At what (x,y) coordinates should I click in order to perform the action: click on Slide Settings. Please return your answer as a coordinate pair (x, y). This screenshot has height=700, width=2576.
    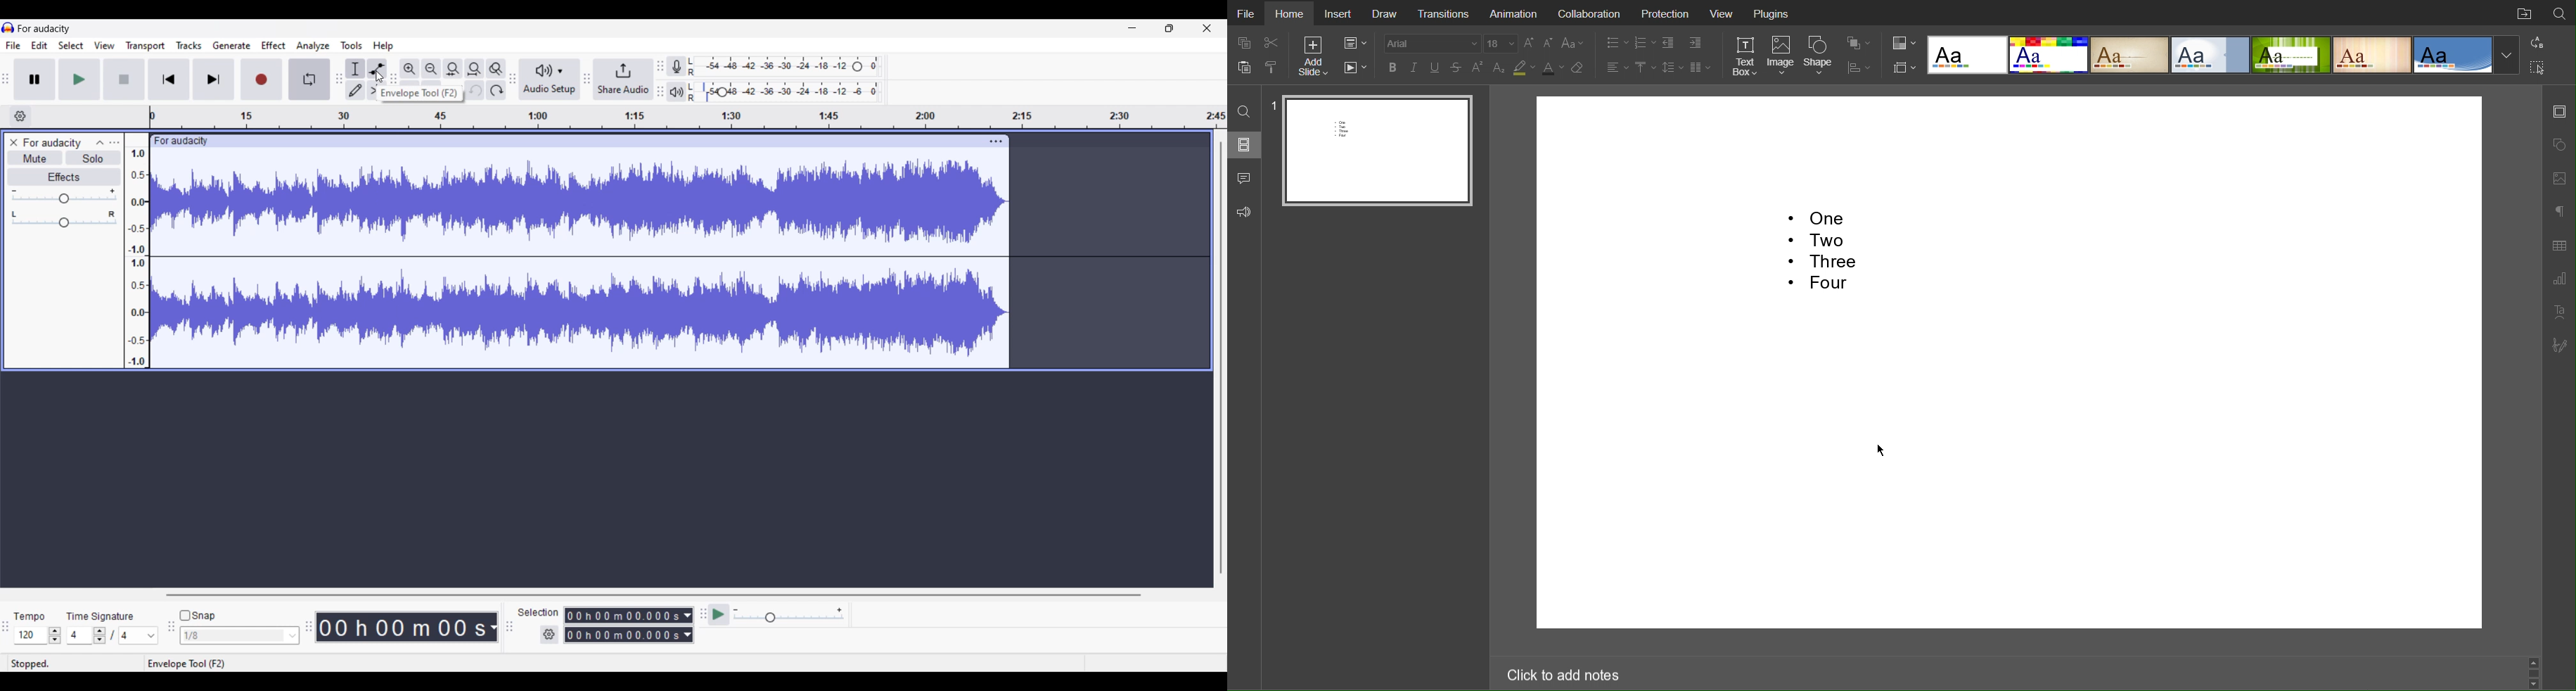
    Looking at the image, I should click on (2560, 112).